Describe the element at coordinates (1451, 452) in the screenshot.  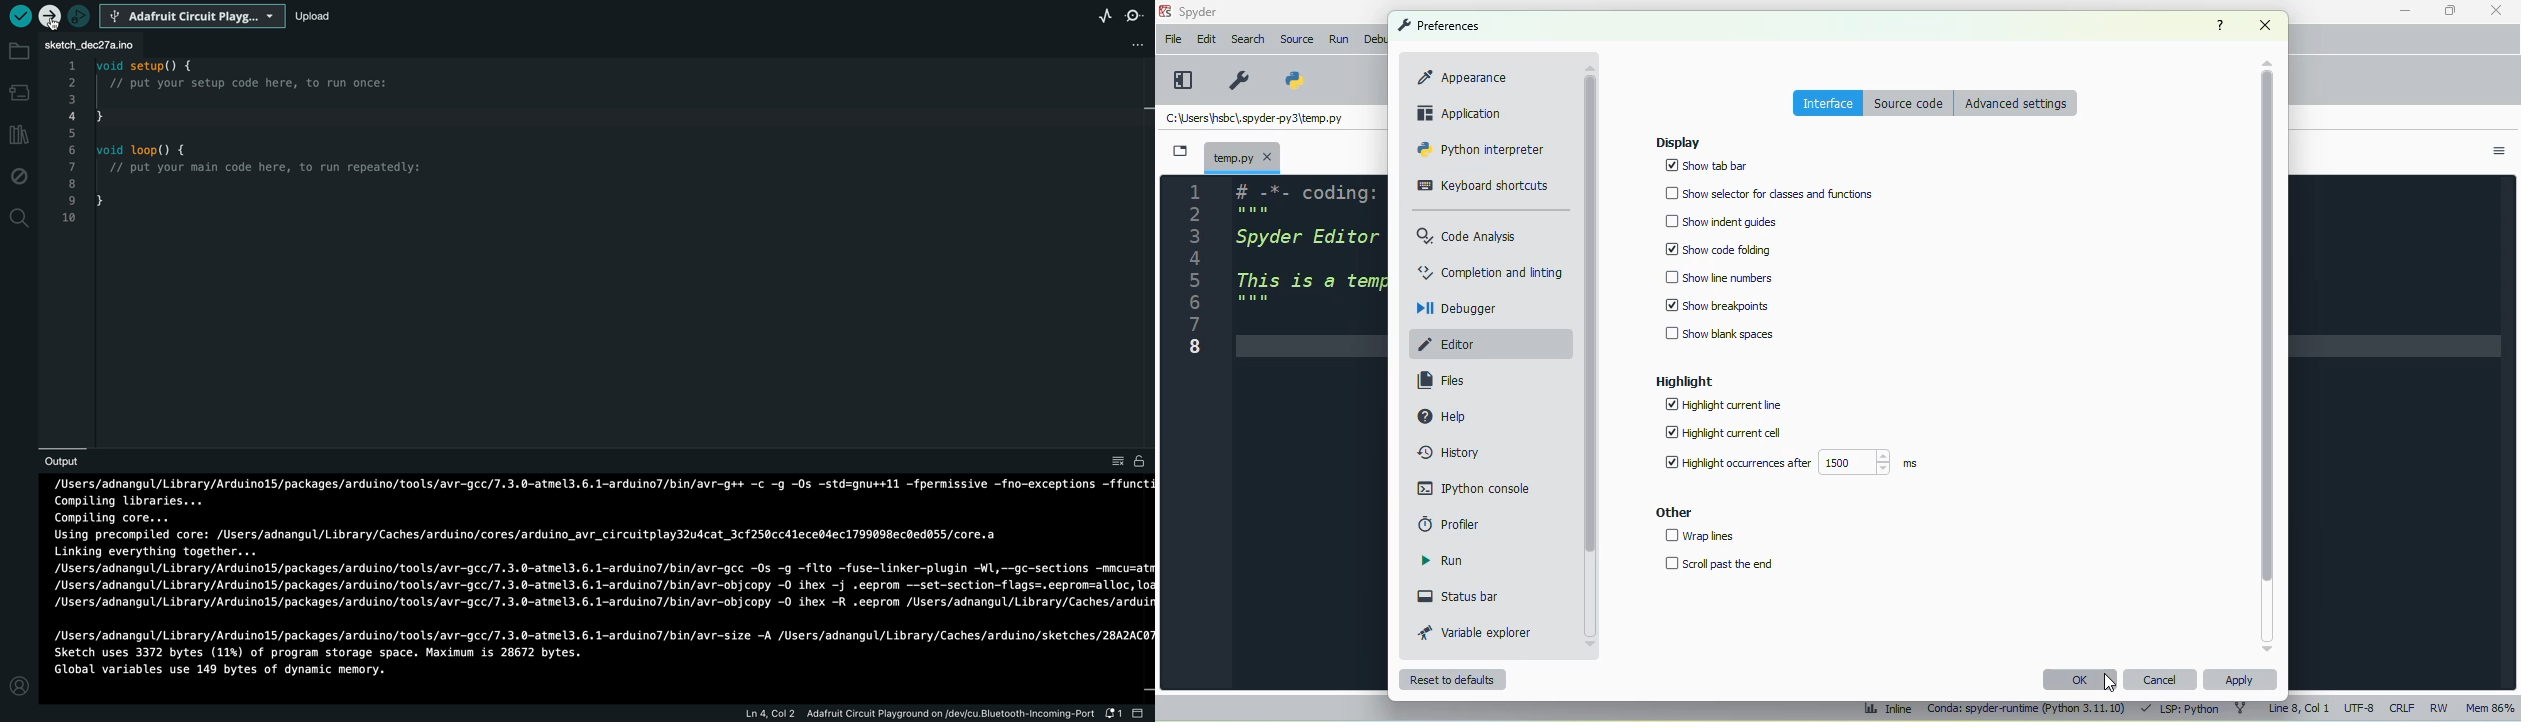
I see `history` at that location.